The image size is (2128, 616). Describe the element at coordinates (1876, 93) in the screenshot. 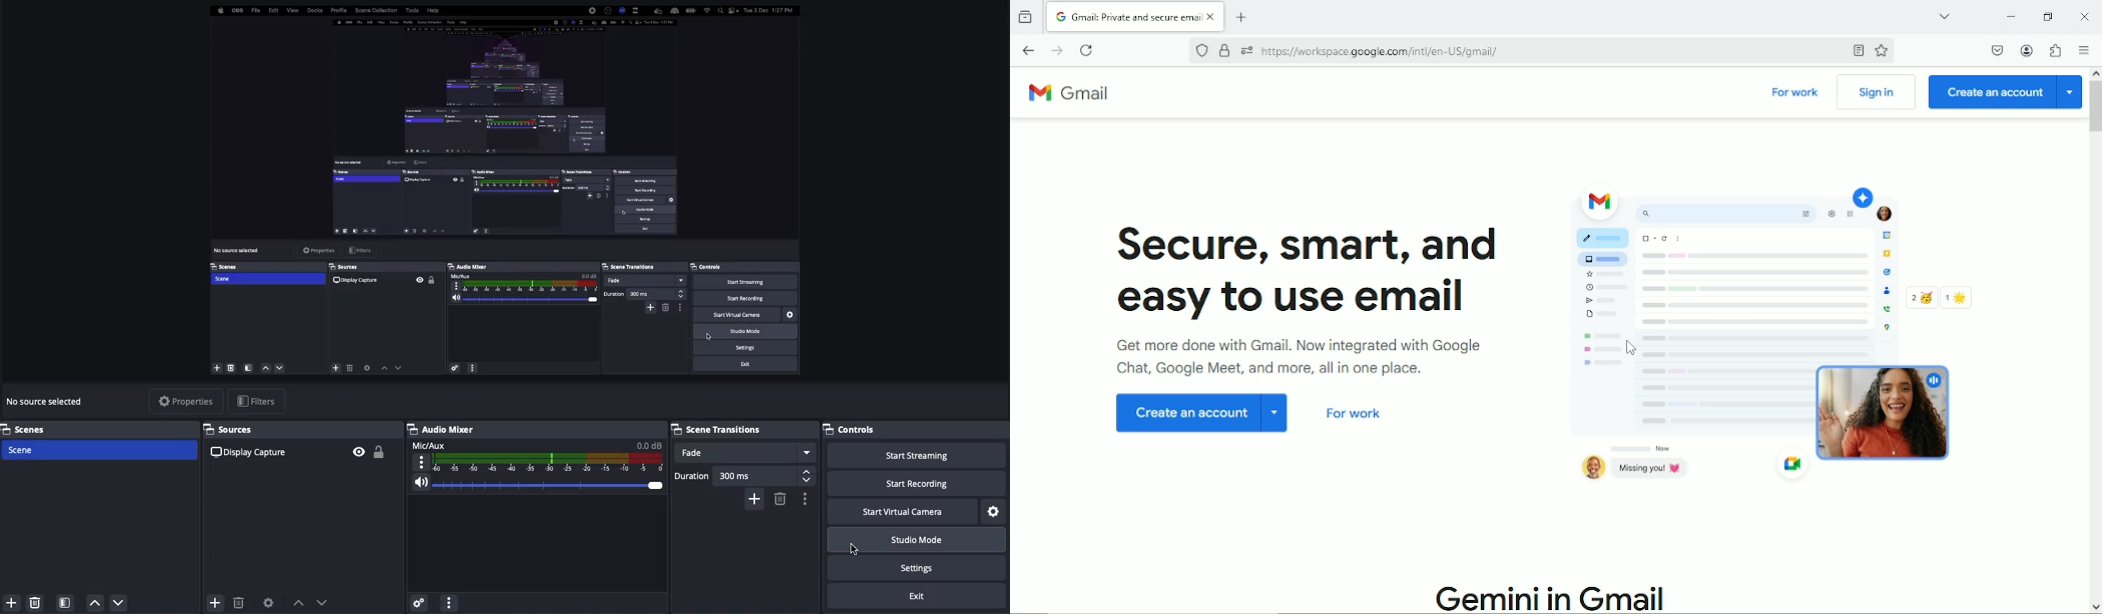

I see `Sign in` at that location.